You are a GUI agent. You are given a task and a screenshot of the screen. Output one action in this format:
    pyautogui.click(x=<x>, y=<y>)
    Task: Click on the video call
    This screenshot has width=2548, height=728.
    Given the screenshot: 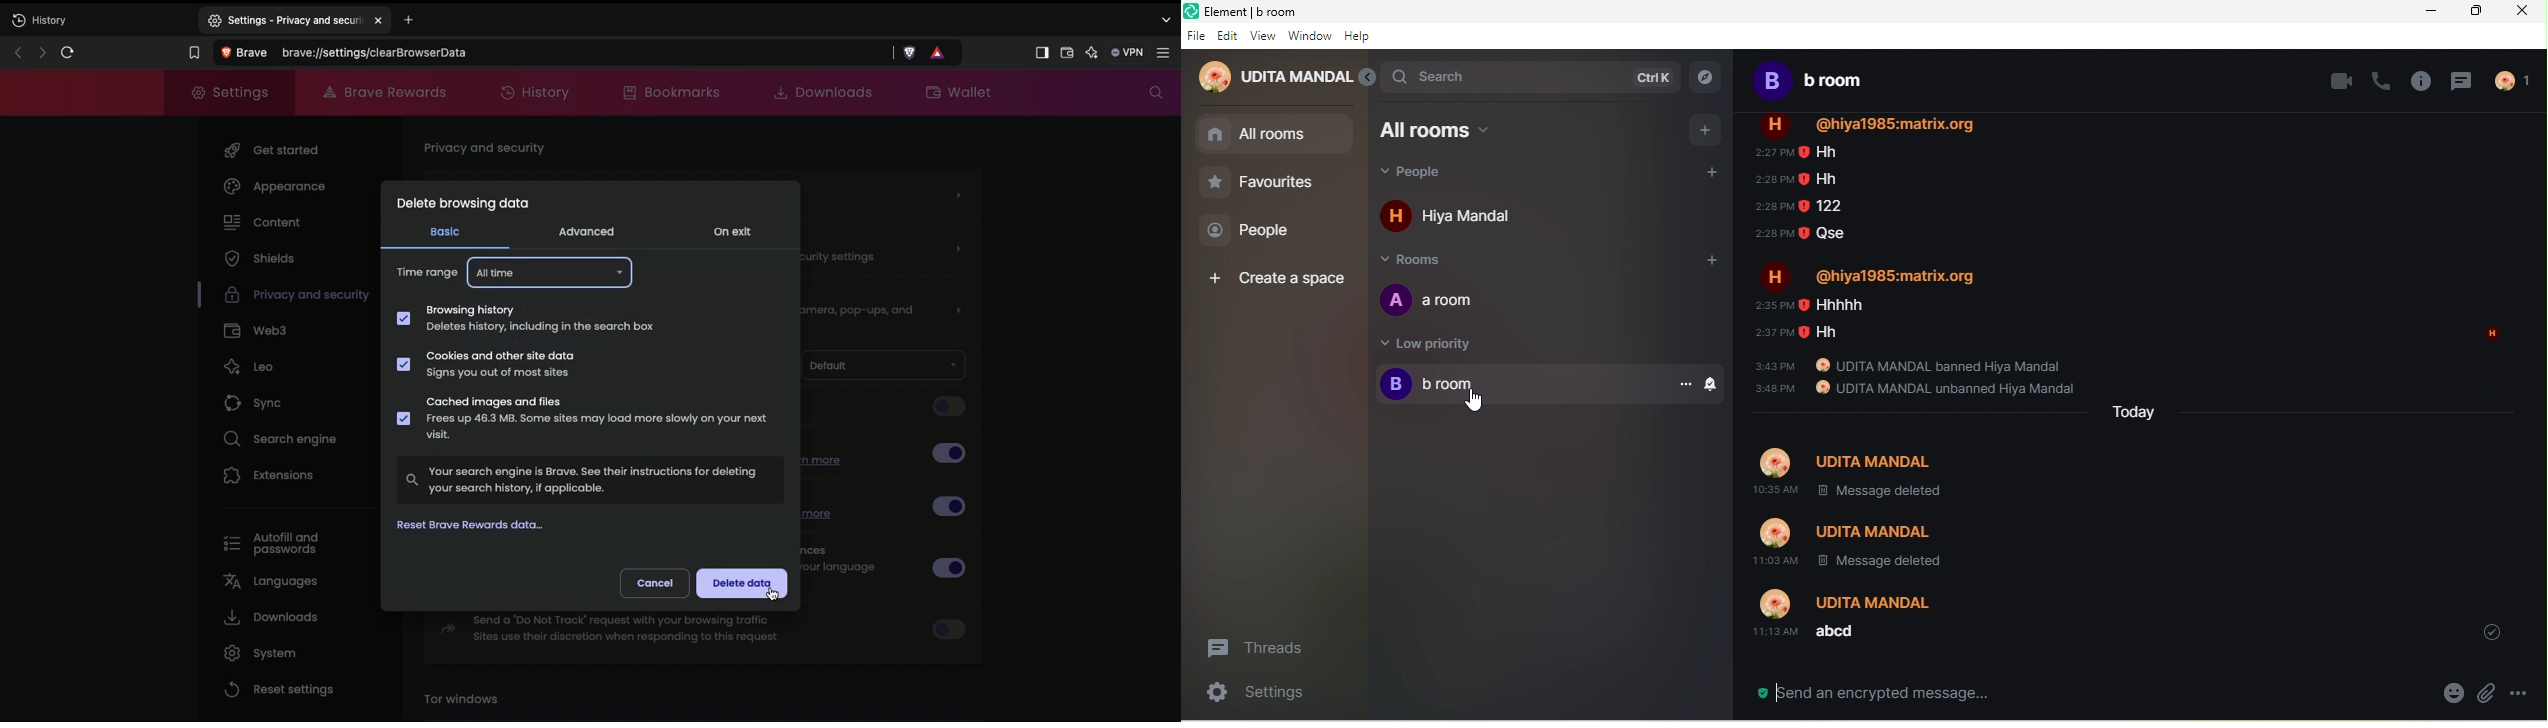 What is the action you would take?
    pyautogui.click(x=2342, y=83)
    